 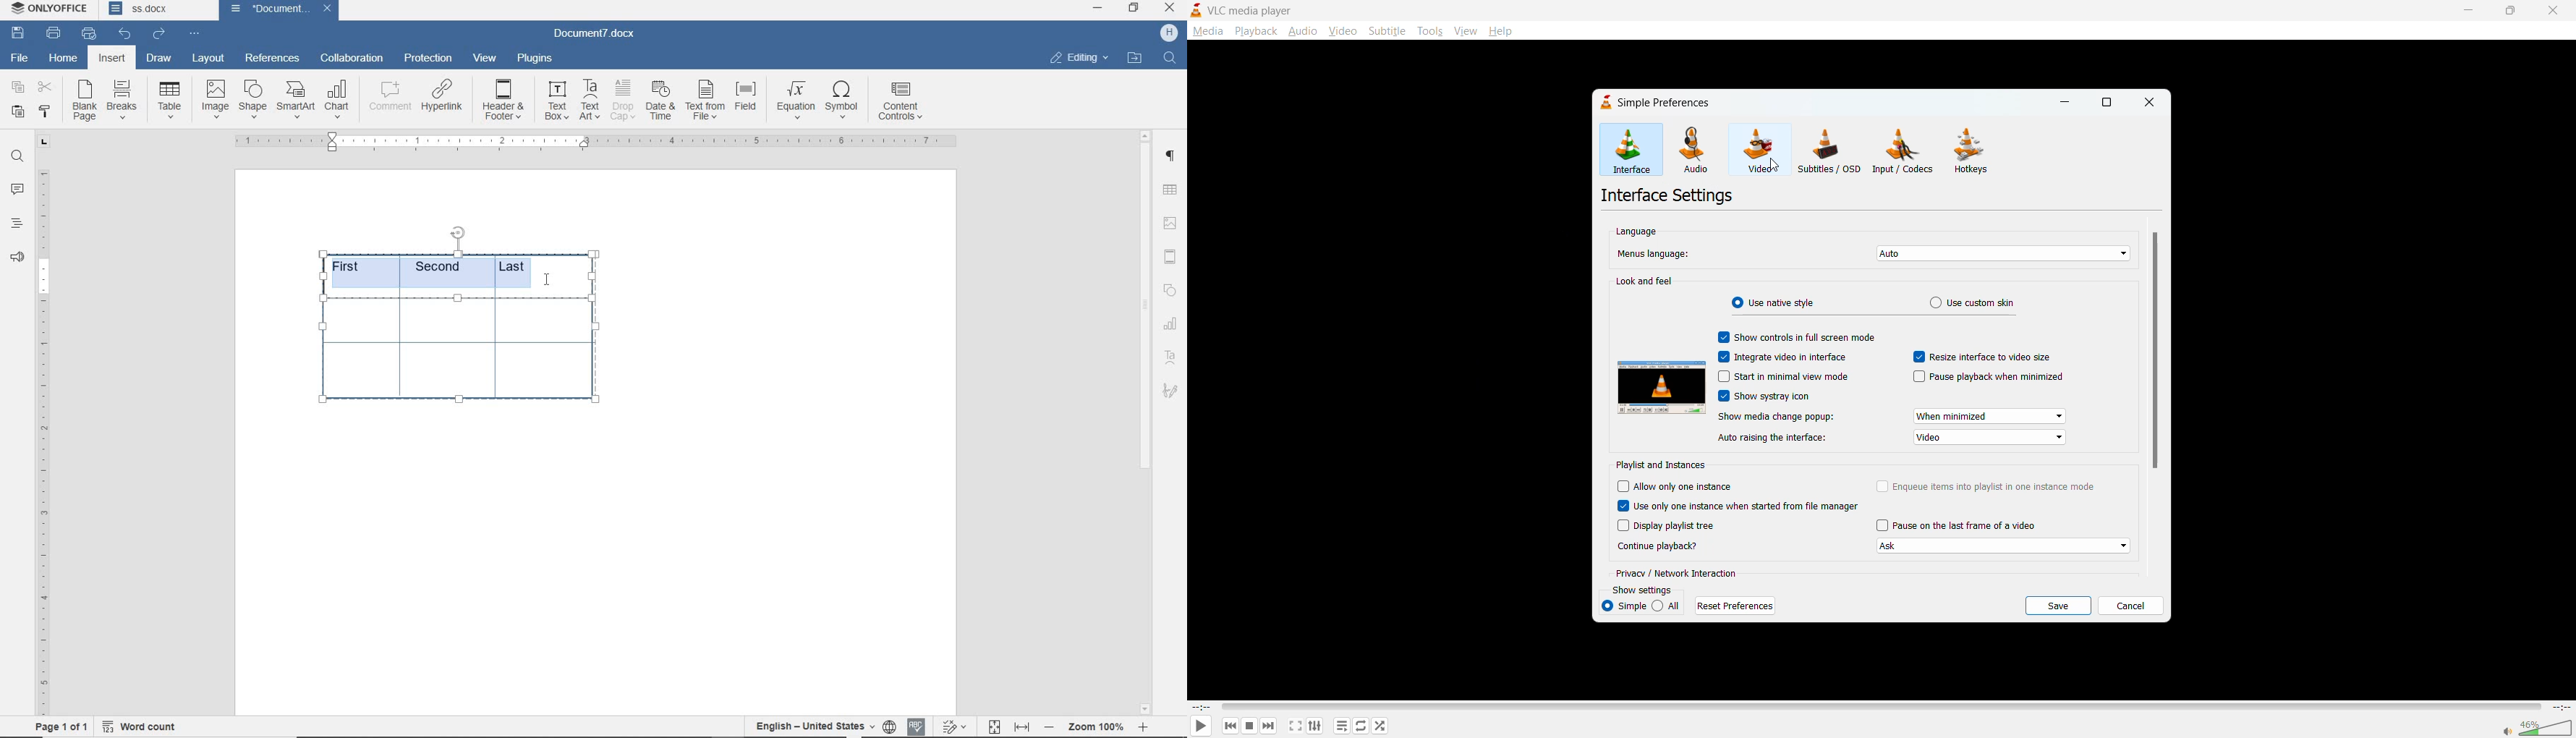 I want to click on smart art, so click(x=295, y=101).